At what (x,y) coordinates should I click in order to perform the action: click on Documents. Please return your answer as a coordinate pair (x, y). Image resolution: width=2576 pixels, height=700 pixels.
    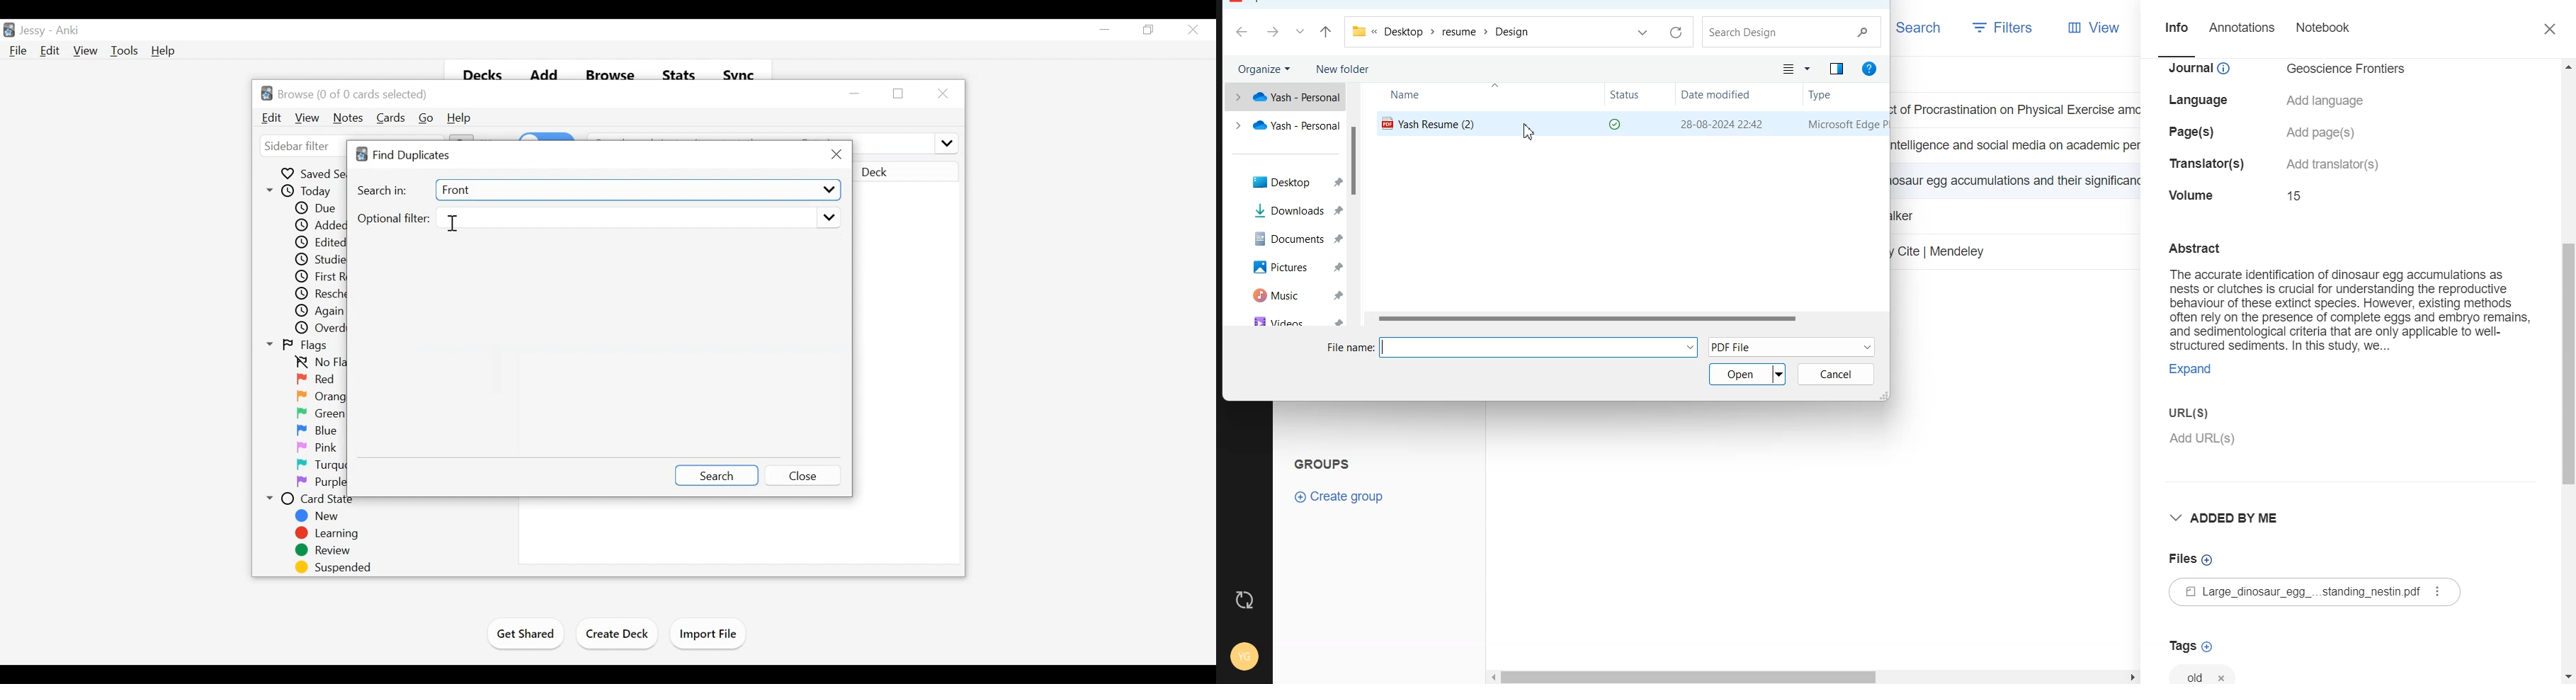
    Looking at the image, I should click on (1286, 237).